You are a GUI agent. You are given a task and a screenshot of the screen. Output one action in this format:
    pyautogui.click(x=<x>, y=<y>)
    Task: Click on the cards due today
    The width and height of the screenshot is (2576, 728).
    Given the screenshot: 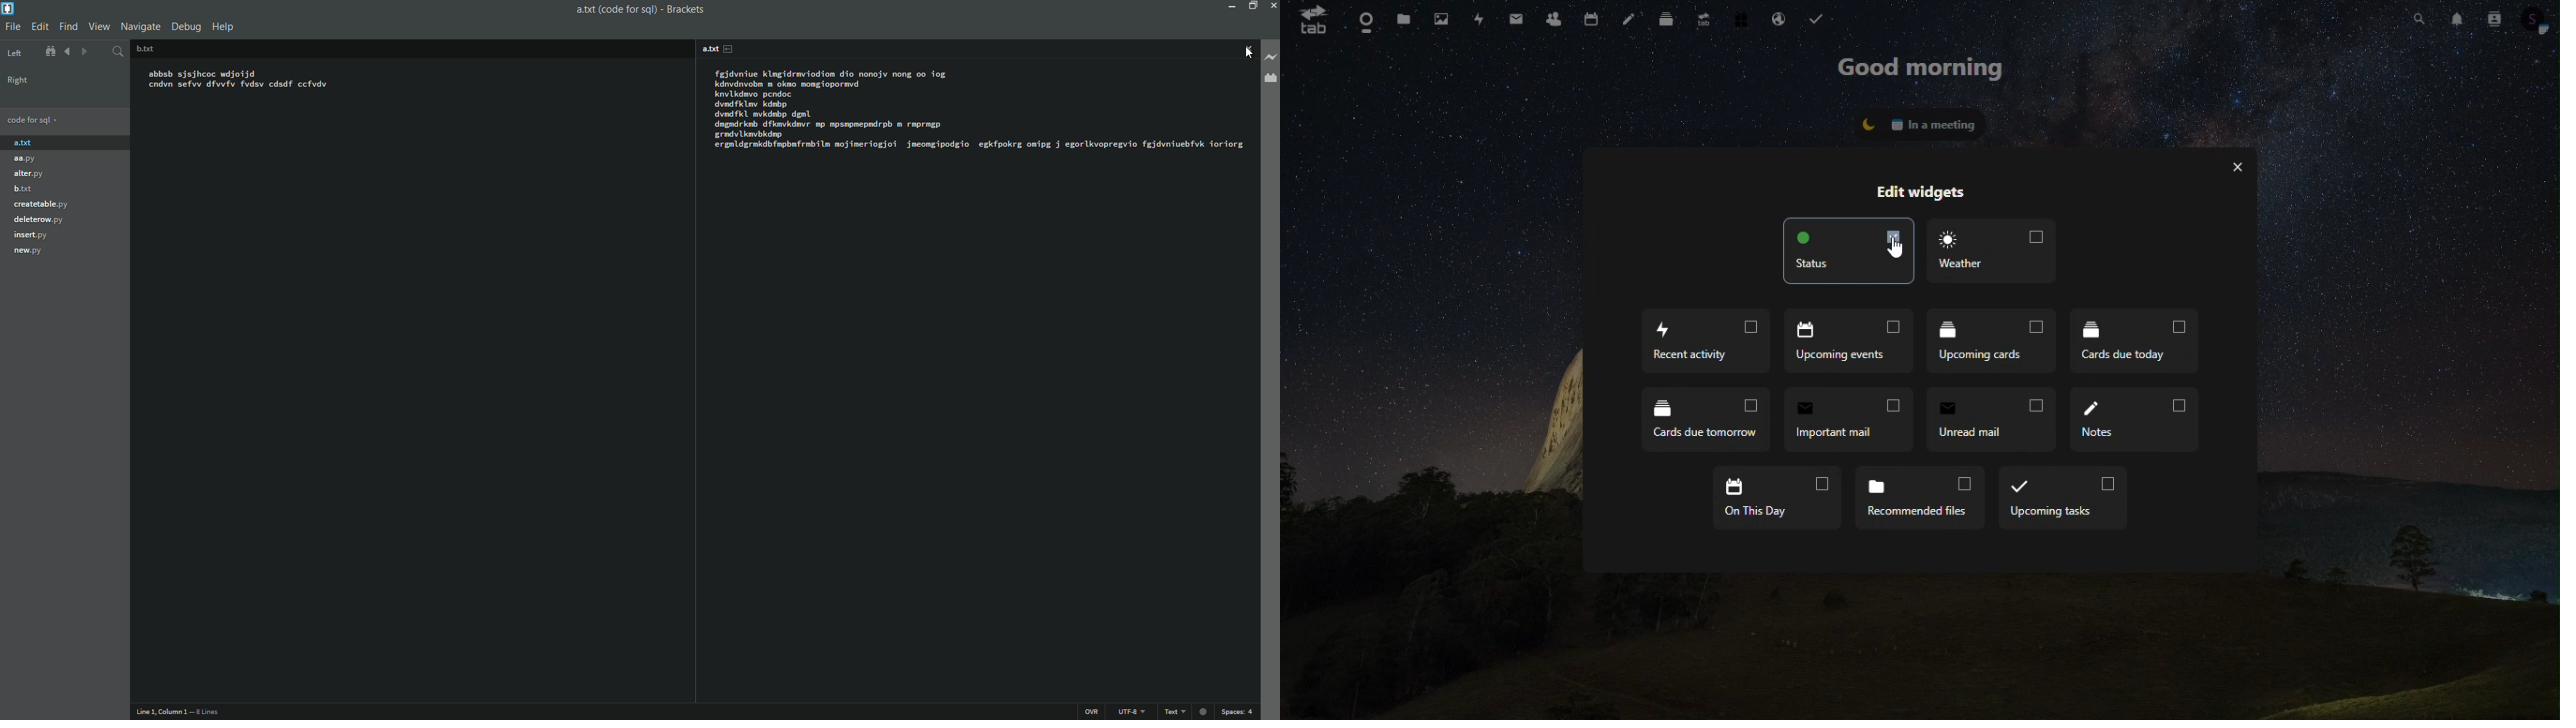 What is the action you would take?
    pyautogui.click(x=2136, y=342)
    